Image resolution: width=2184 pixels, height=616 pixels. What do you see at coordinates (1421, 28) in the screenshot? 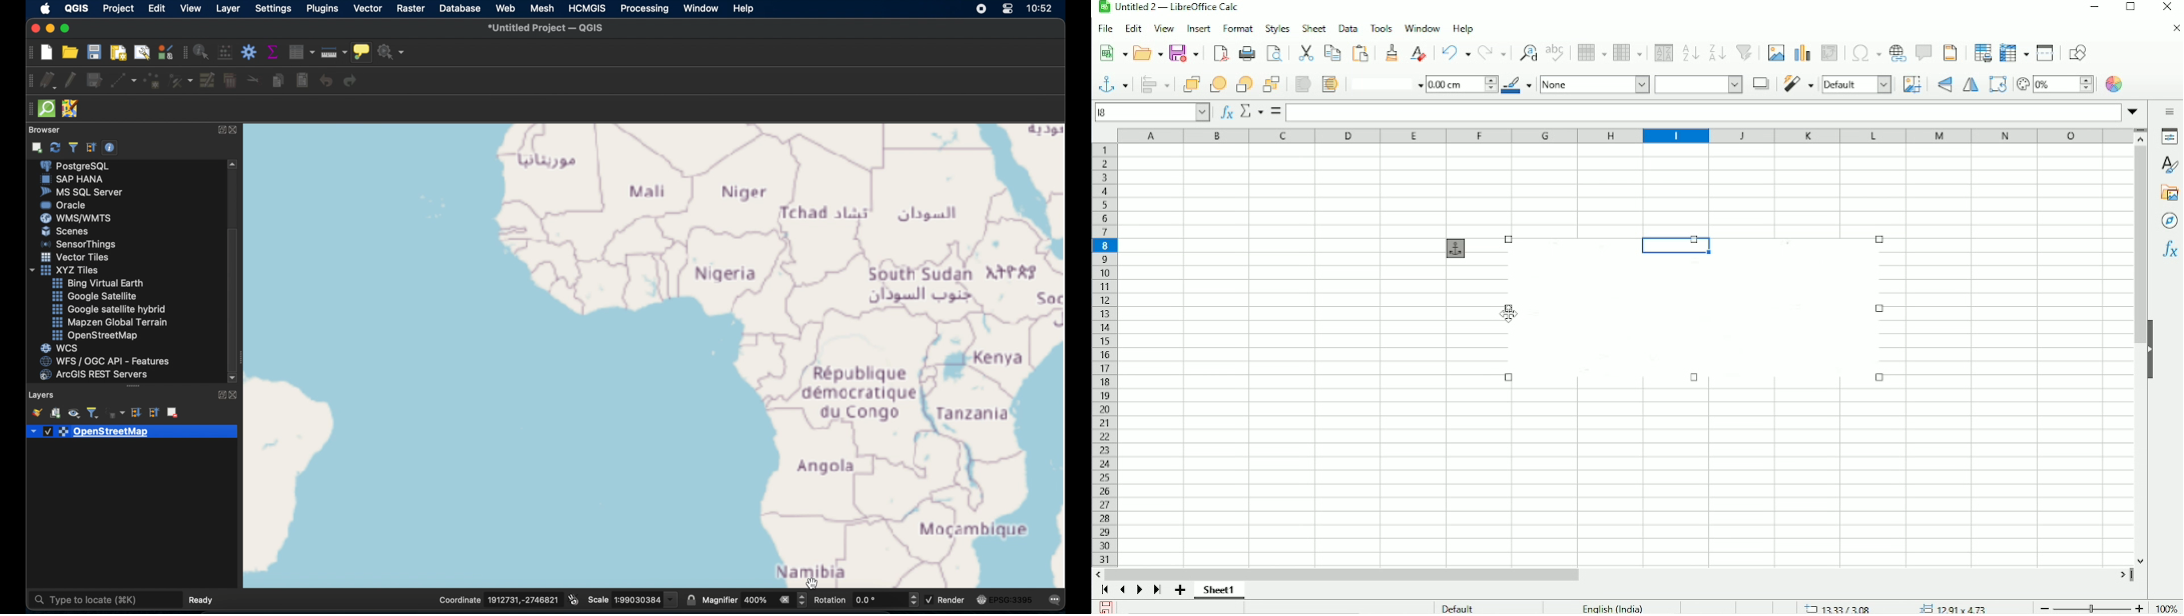
I see `Window` at bounding box center [1421, 28].